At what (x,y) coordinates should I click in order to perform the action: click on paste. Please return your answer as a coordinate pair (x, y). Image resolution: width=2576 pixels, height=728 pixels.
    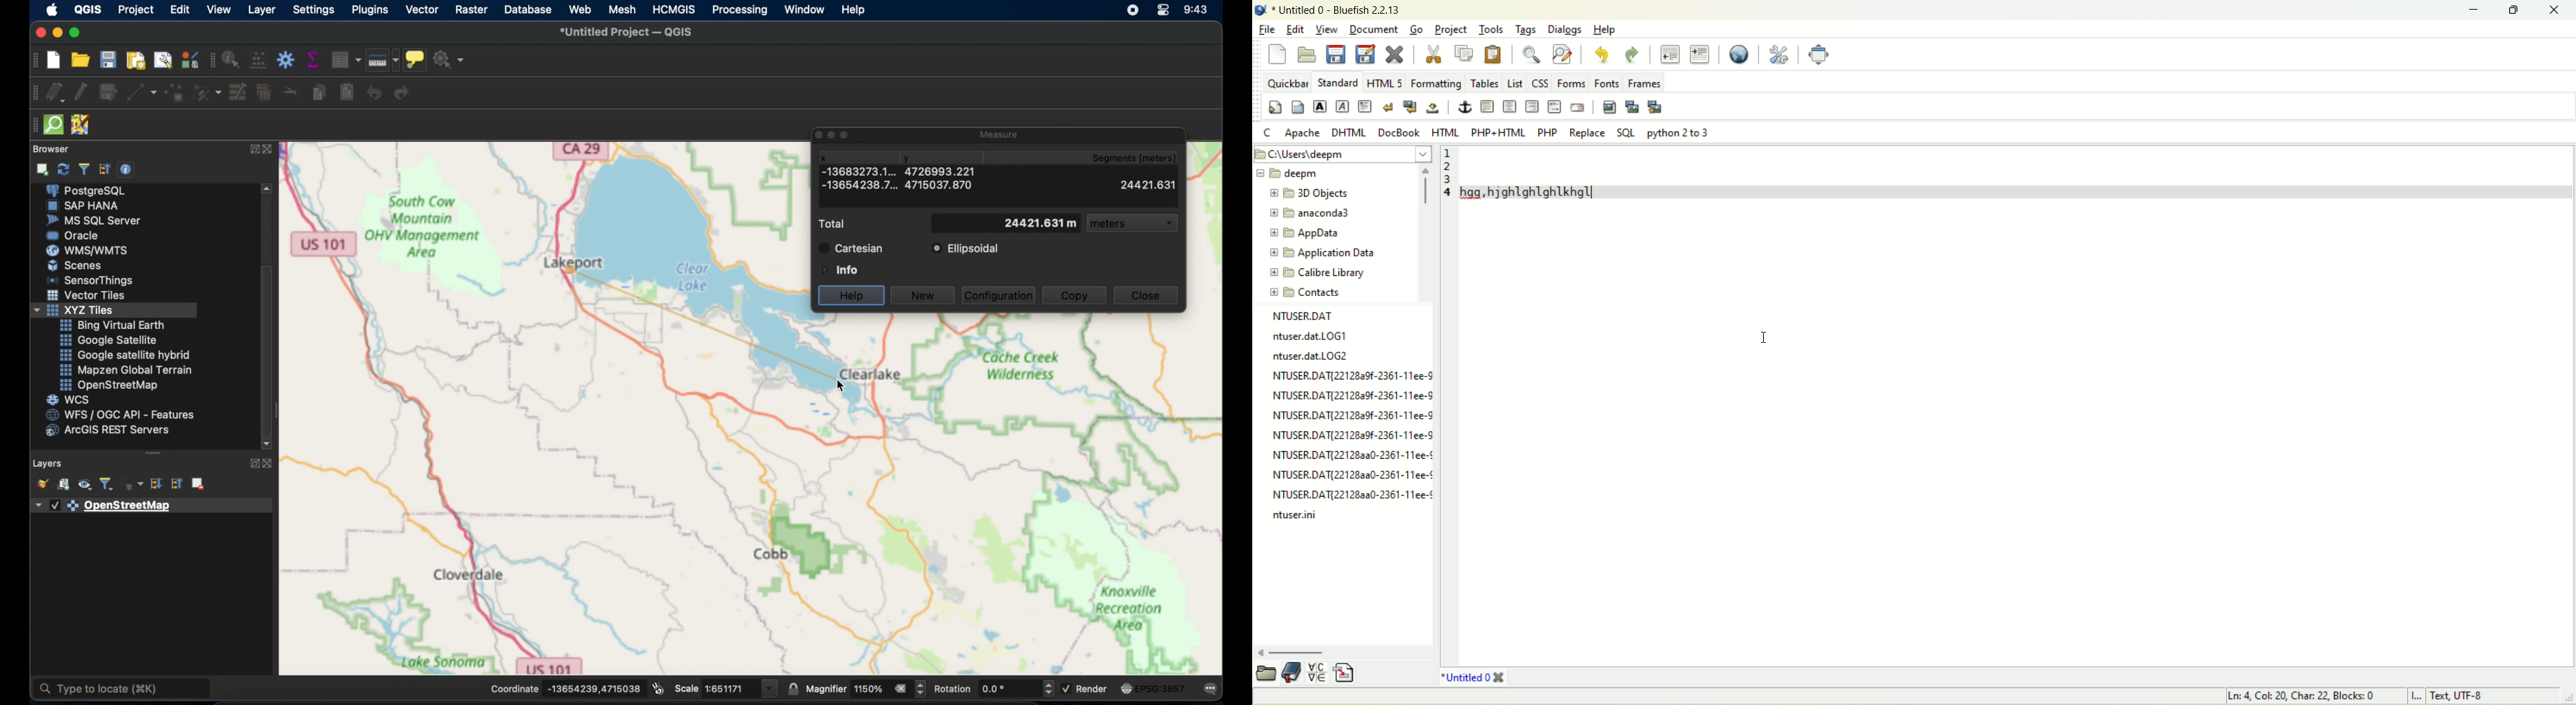
    Looking at the image, I should click on (1493, 56).